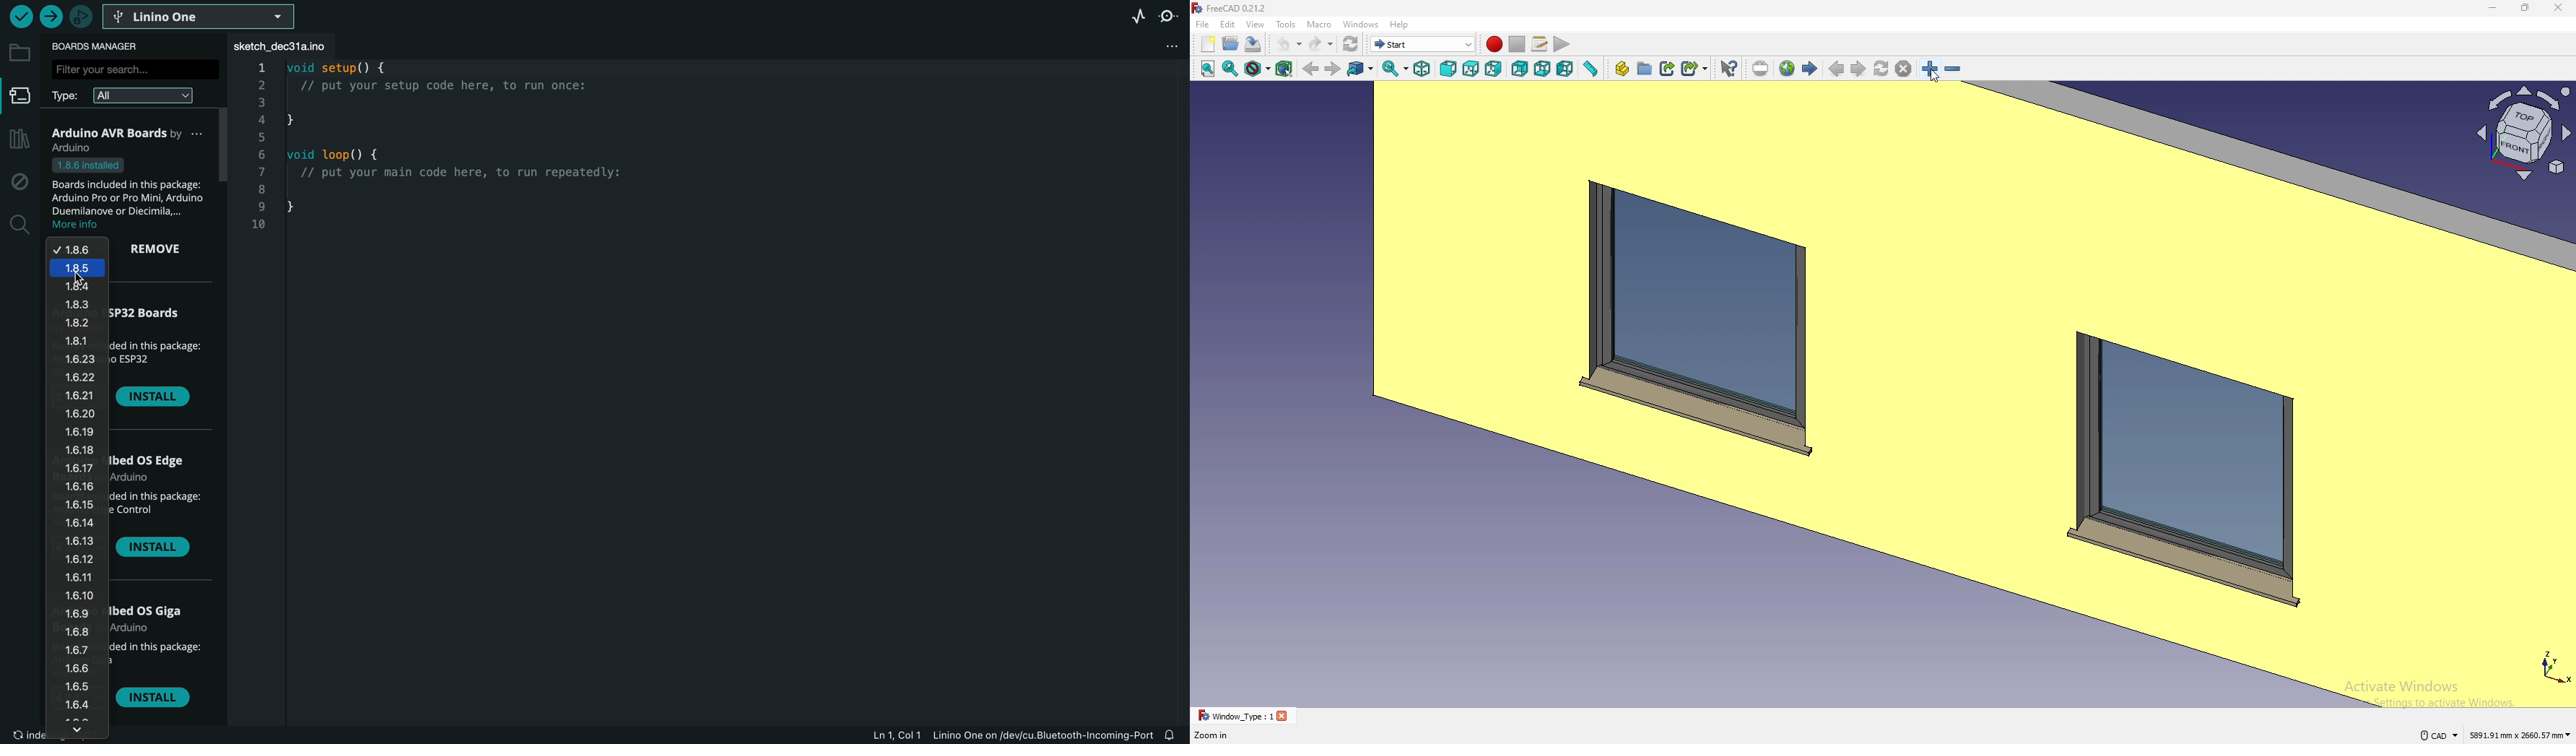 Image resolution: width=2576 pixels, height=756 pixels. I want to click on fit selection, so click(1231, 68).